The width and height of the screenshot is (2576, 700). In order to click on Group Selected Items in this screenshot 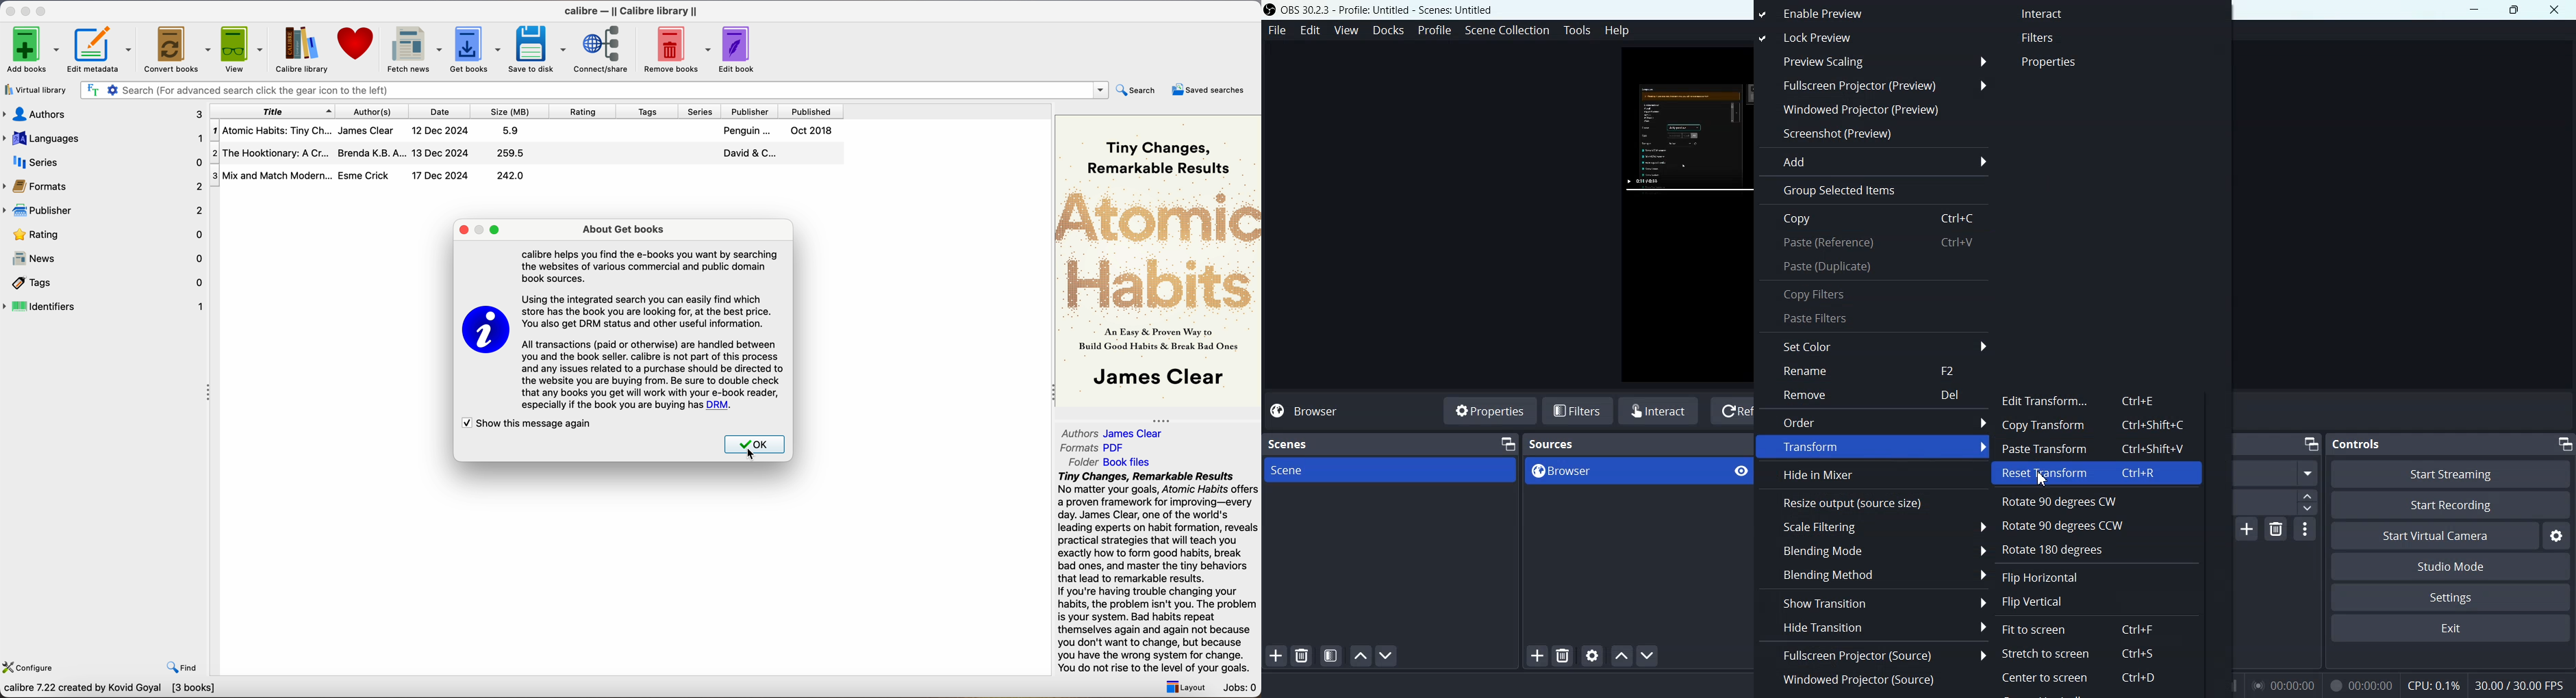, I will do `click(1872, 191)`.